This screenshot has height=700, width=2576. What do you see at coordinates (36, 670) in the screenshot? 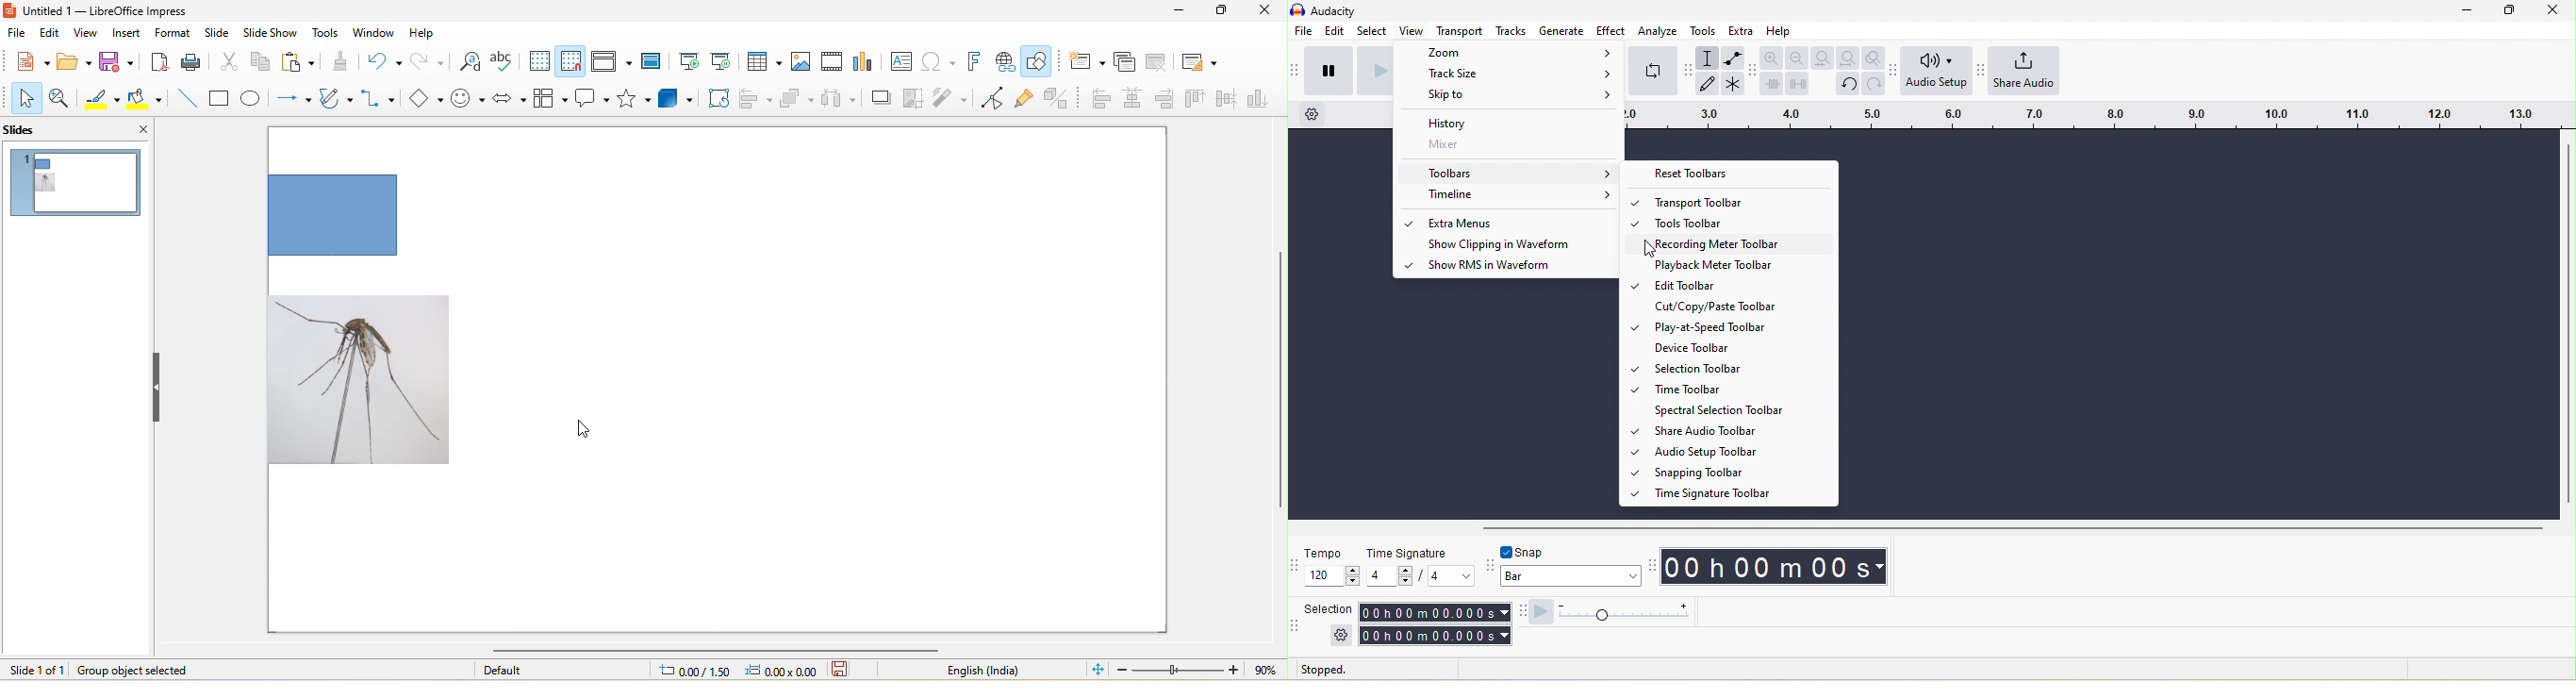
I see `slide 1 of 1` at bounding box center [36, 670].